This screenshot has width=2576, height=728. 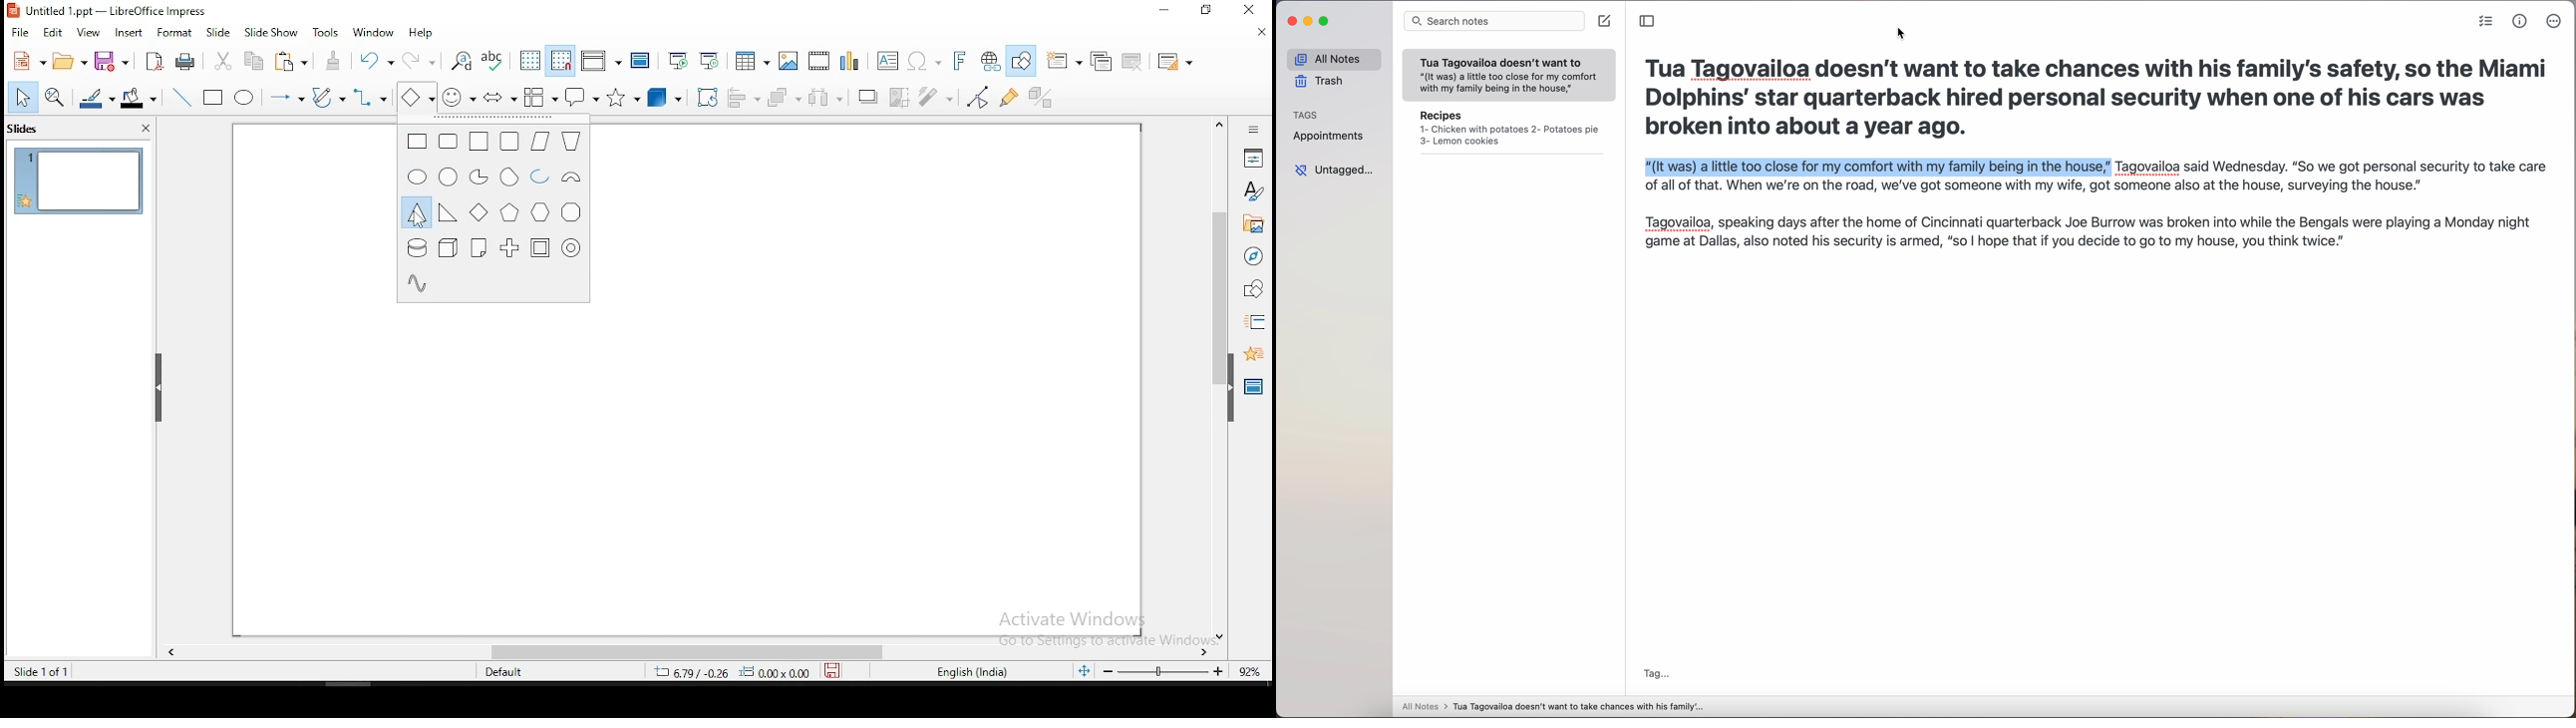 What do you see at coordinates (622, 98) in the screenshot?
I see `stars and banners` at bounding box center [622, 98].